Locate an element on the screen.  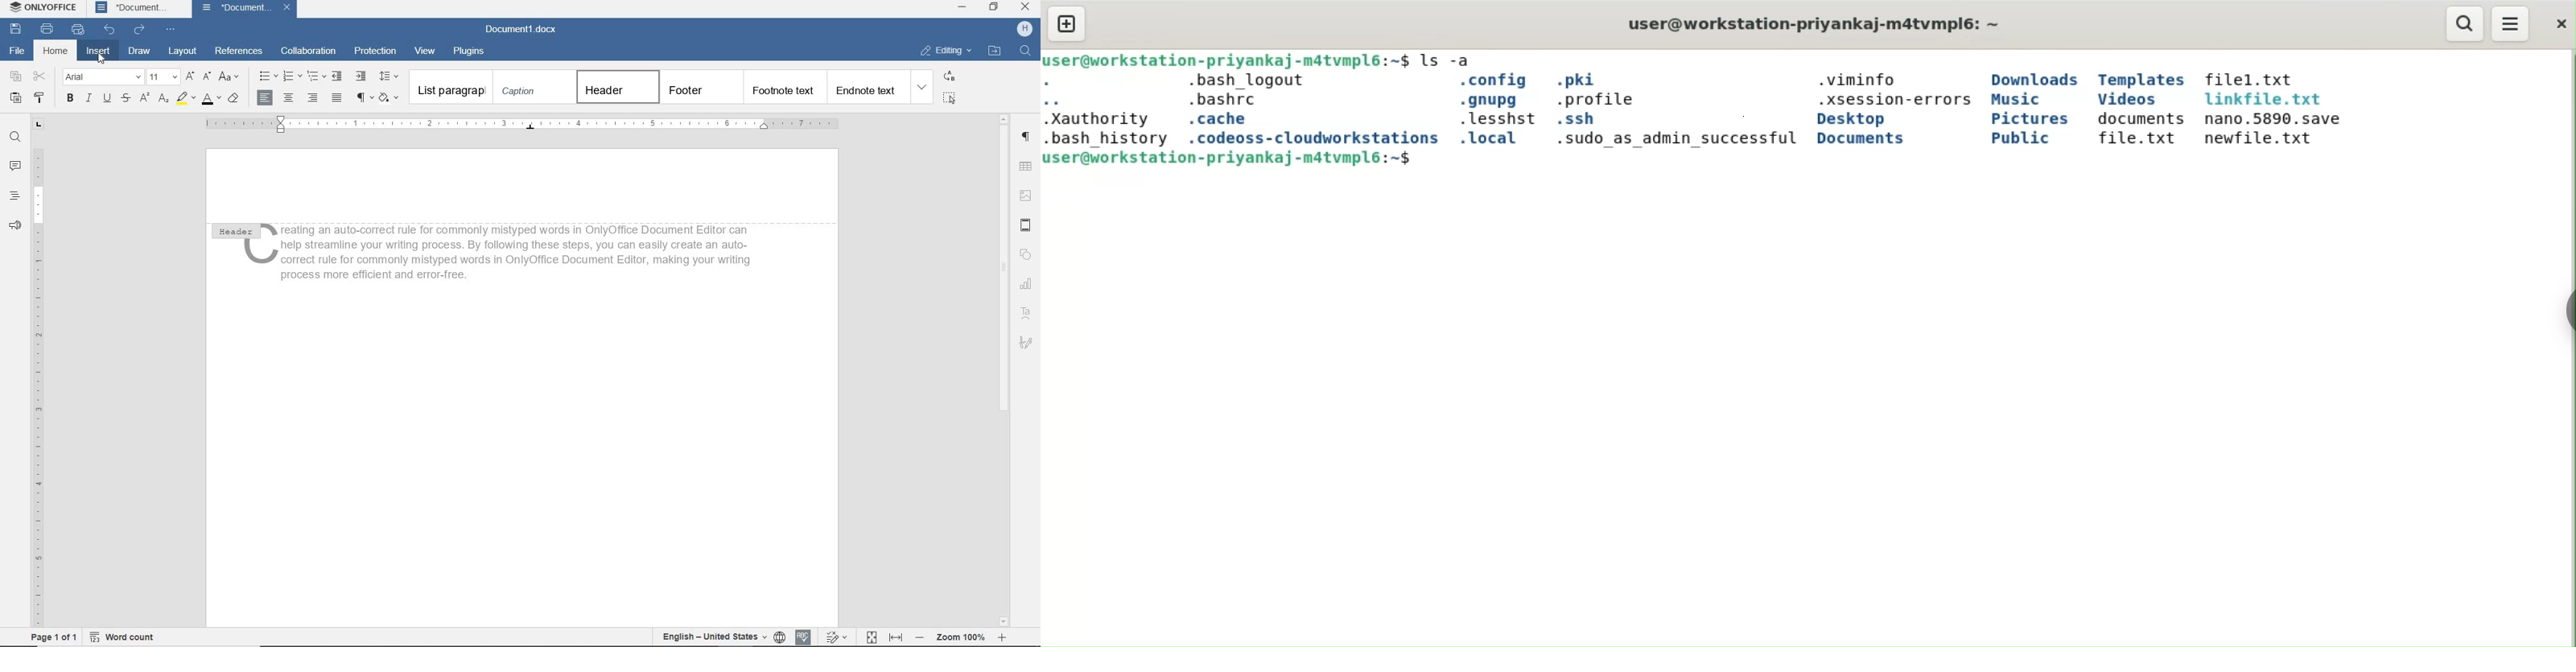
INSERT is located at coordinates (98, 51).